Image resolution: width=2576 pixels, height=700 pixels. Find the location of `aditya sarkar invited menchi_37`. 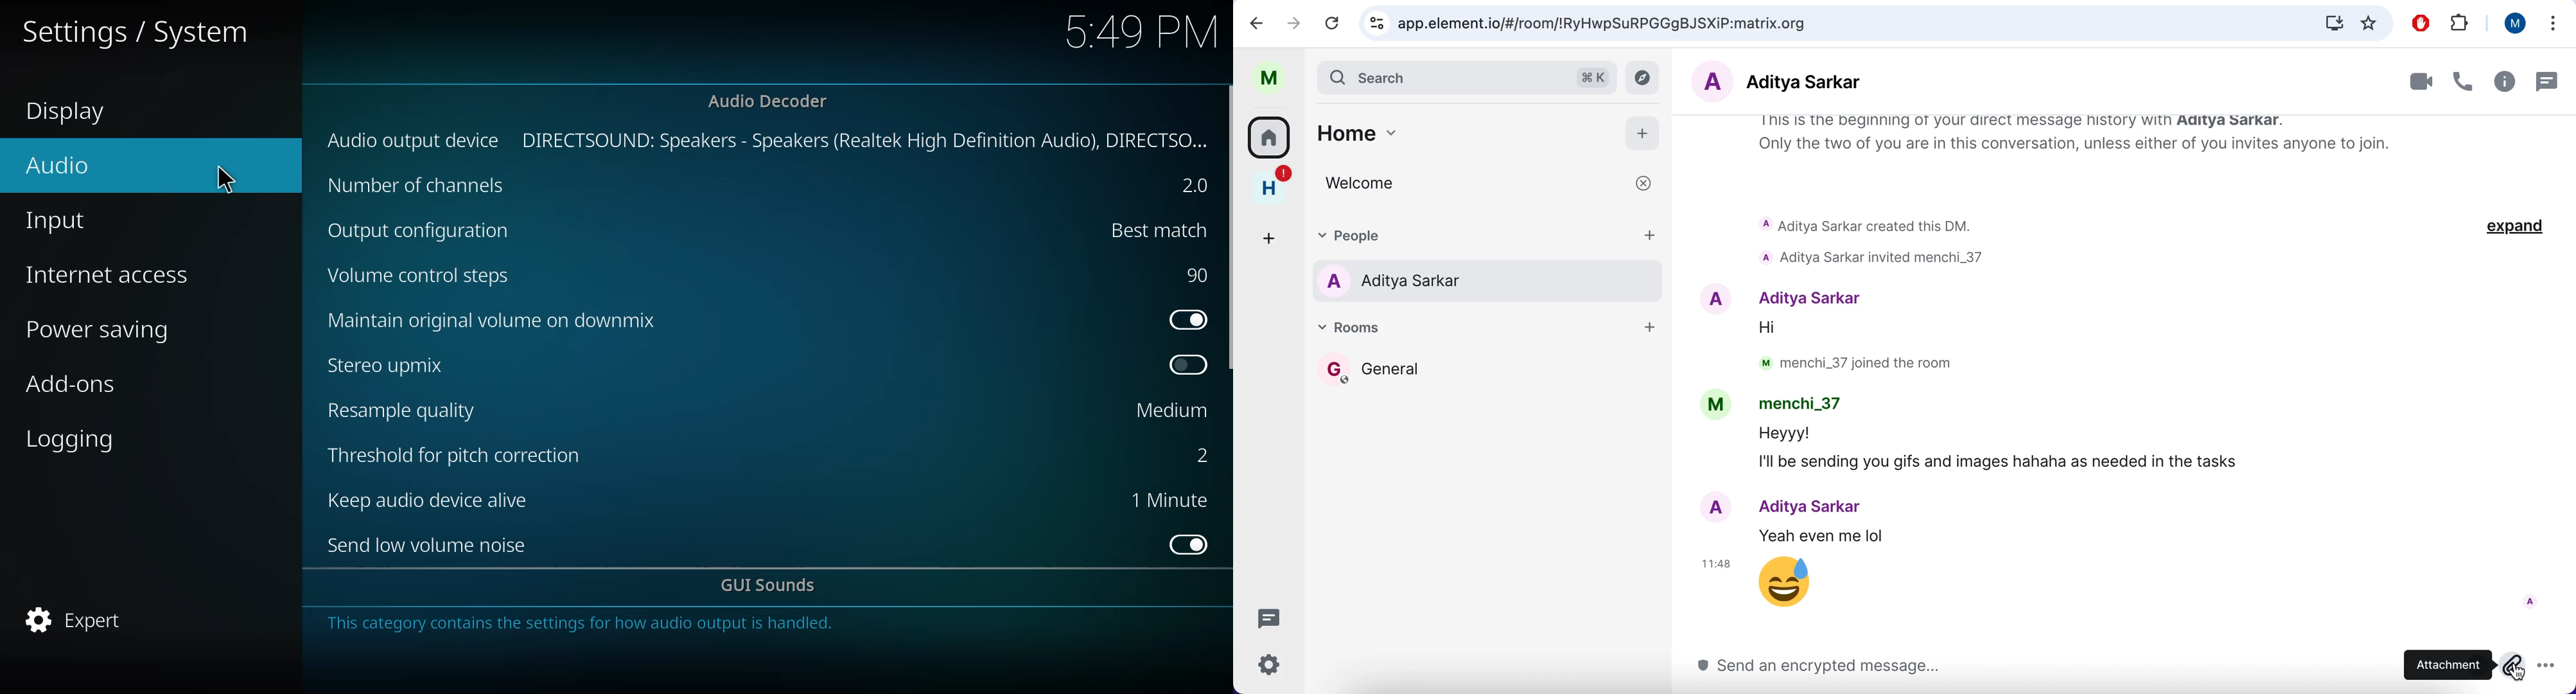

aditya sarkar invited menchi_37 is located at coordinates (1871, 260).